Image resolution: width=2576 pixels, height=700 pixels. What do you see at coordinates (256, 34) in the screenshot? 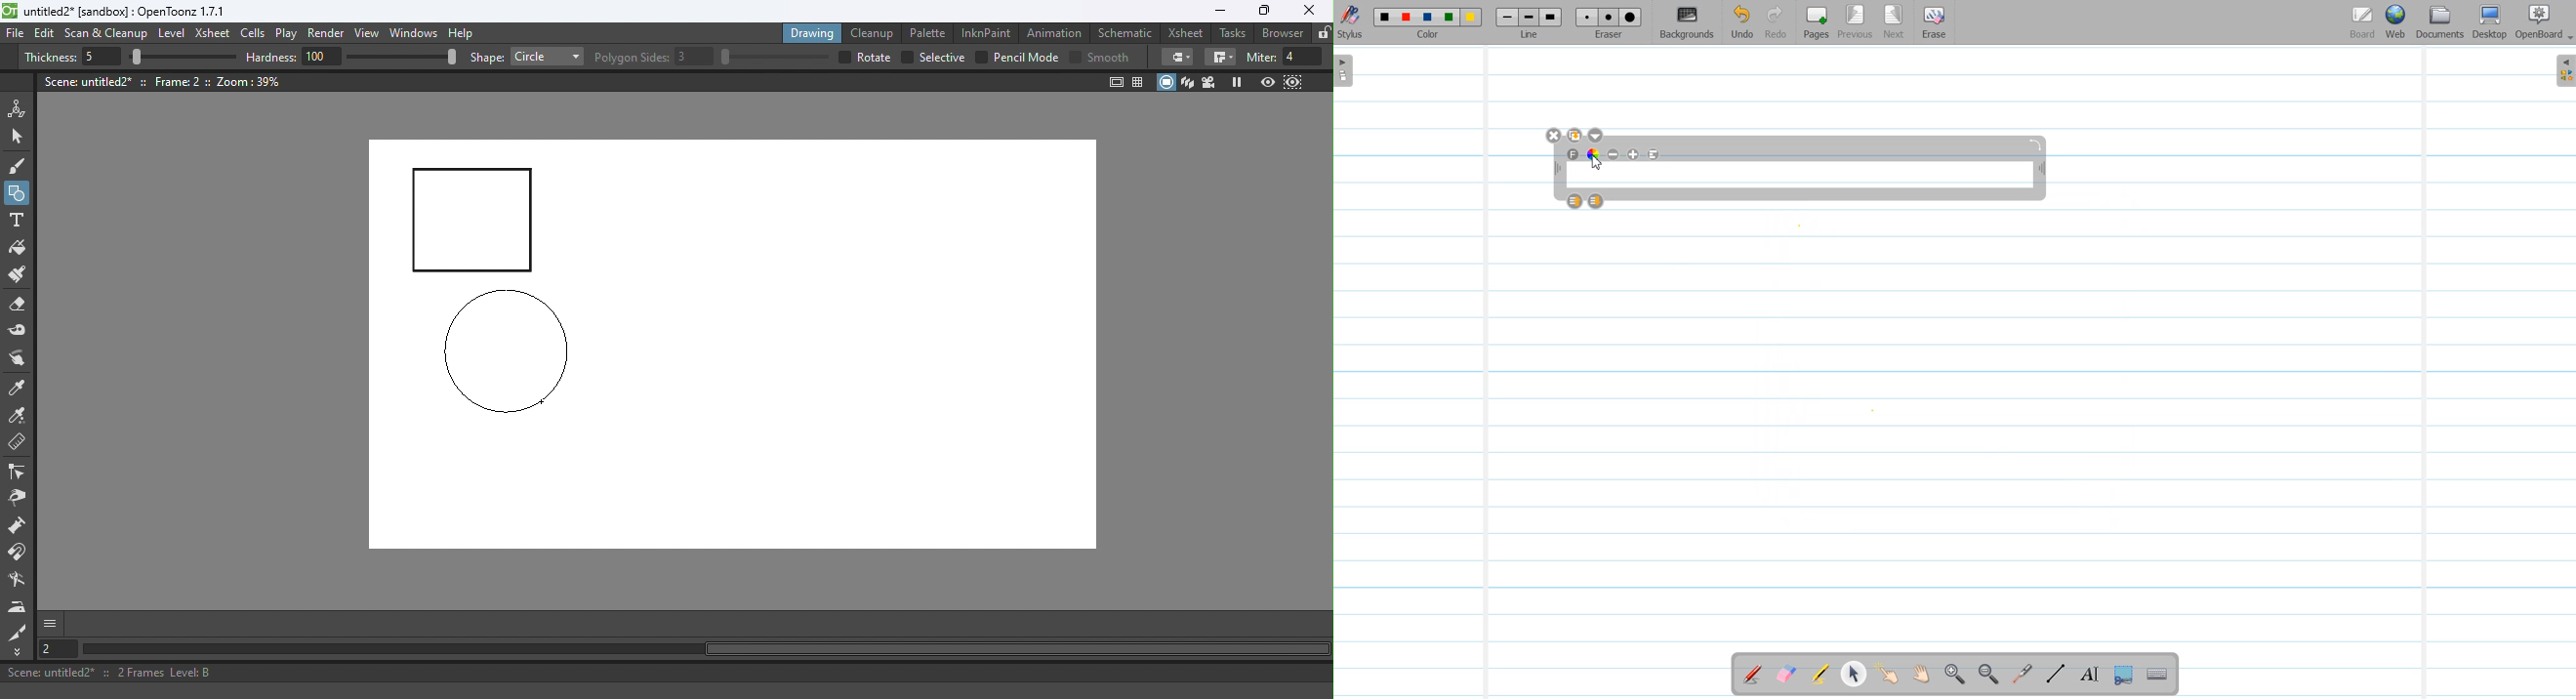
I see `Cells` at bounding box center [256, 34].